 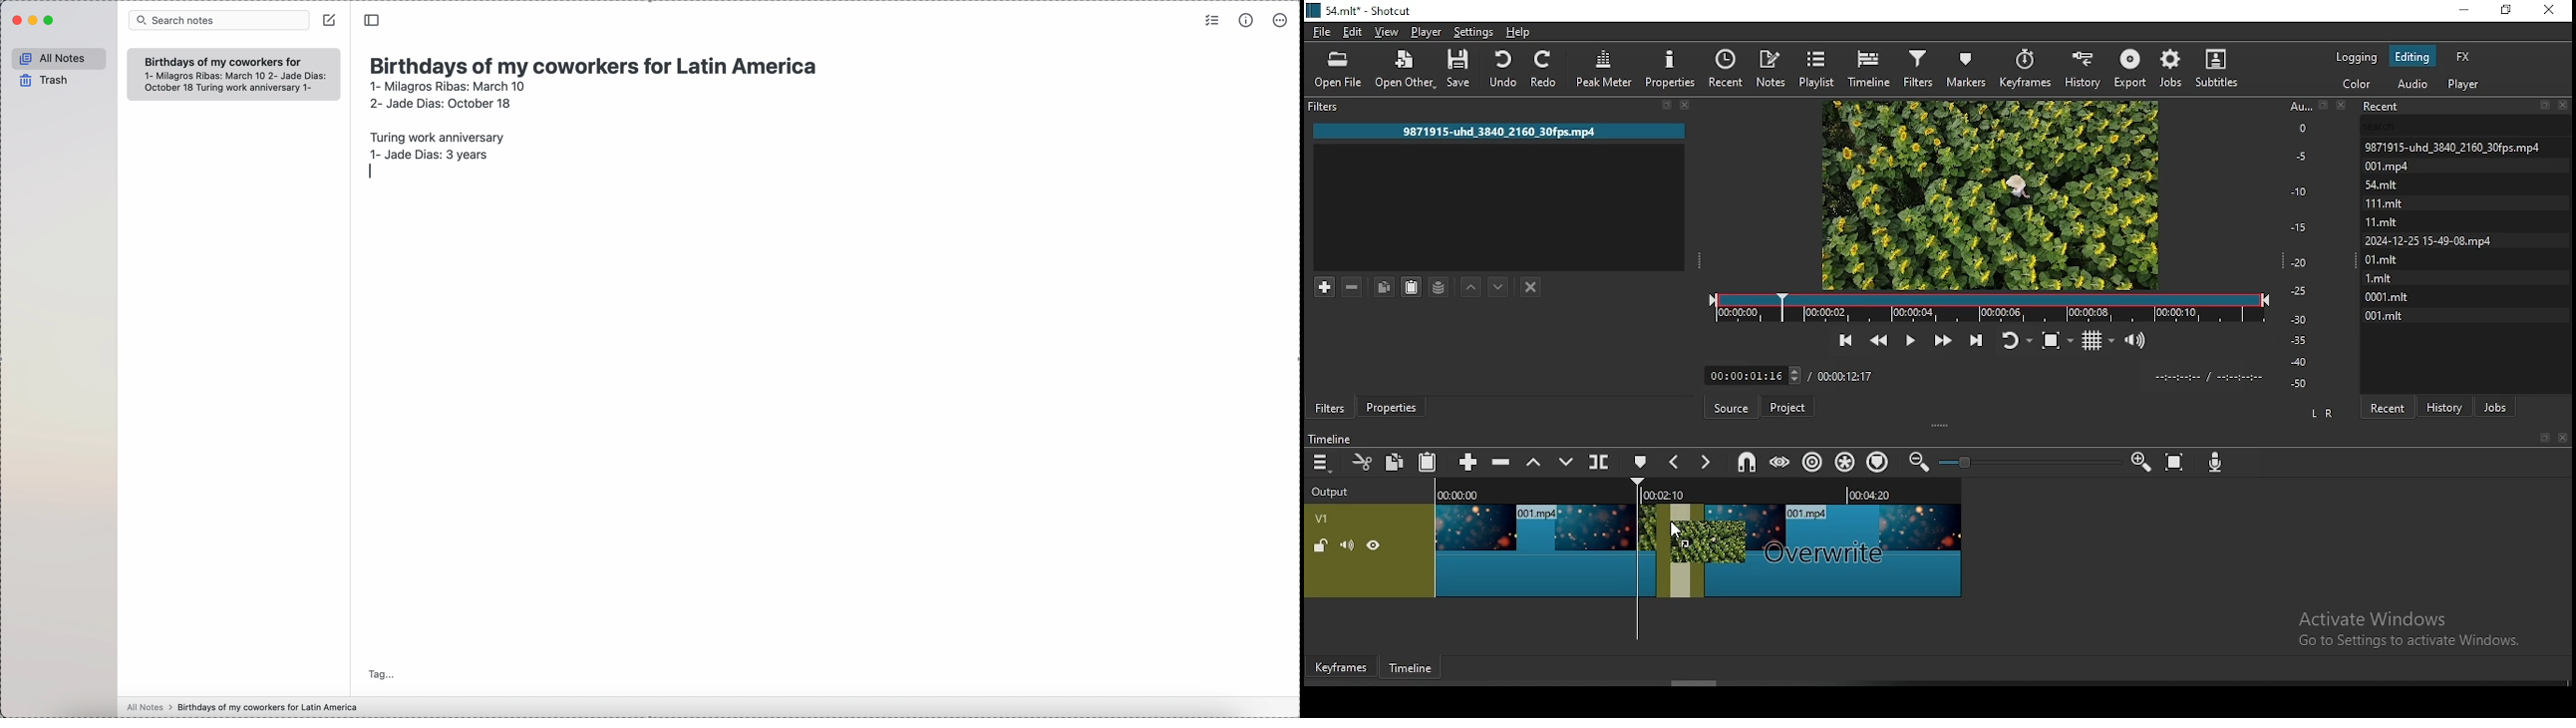 What do you see at coordinates (1520, 32) in the screenshot?
I see `help` at bounding box center [1520, 32].